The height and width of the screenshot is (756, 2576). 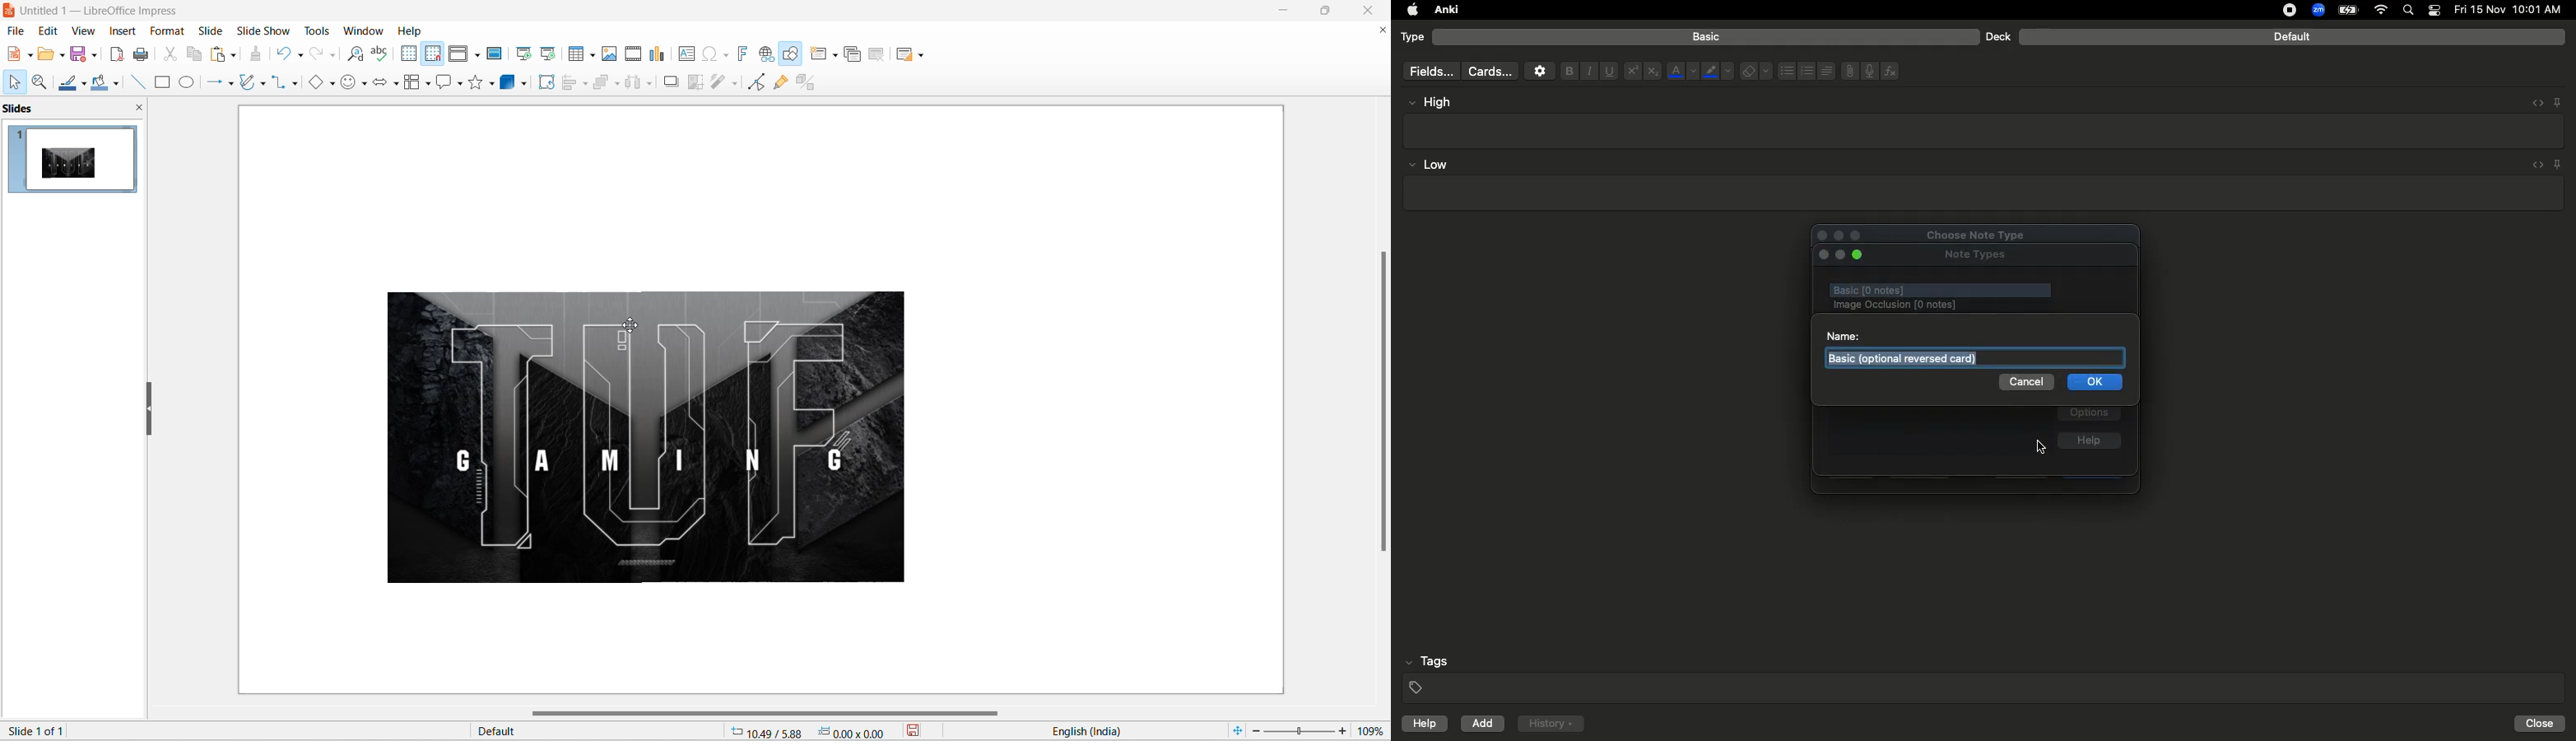 I want to click on Deck, so click(x=1997, y=36).